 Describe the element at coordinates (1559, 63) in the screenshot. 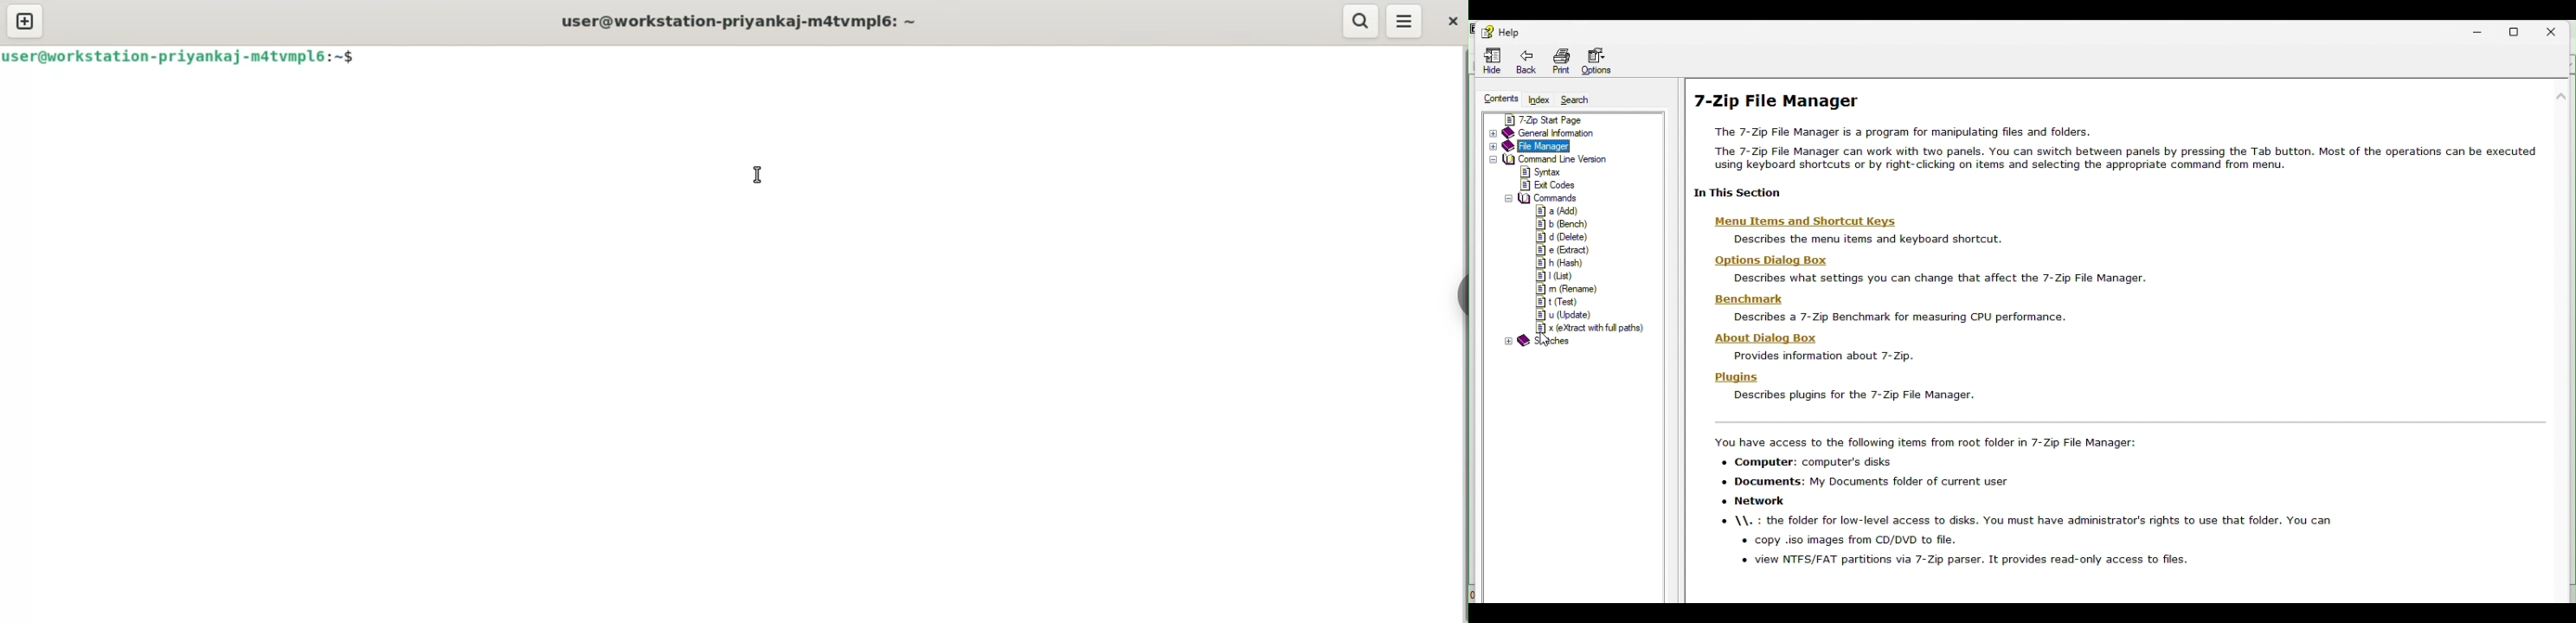

I see `Print` at that location.